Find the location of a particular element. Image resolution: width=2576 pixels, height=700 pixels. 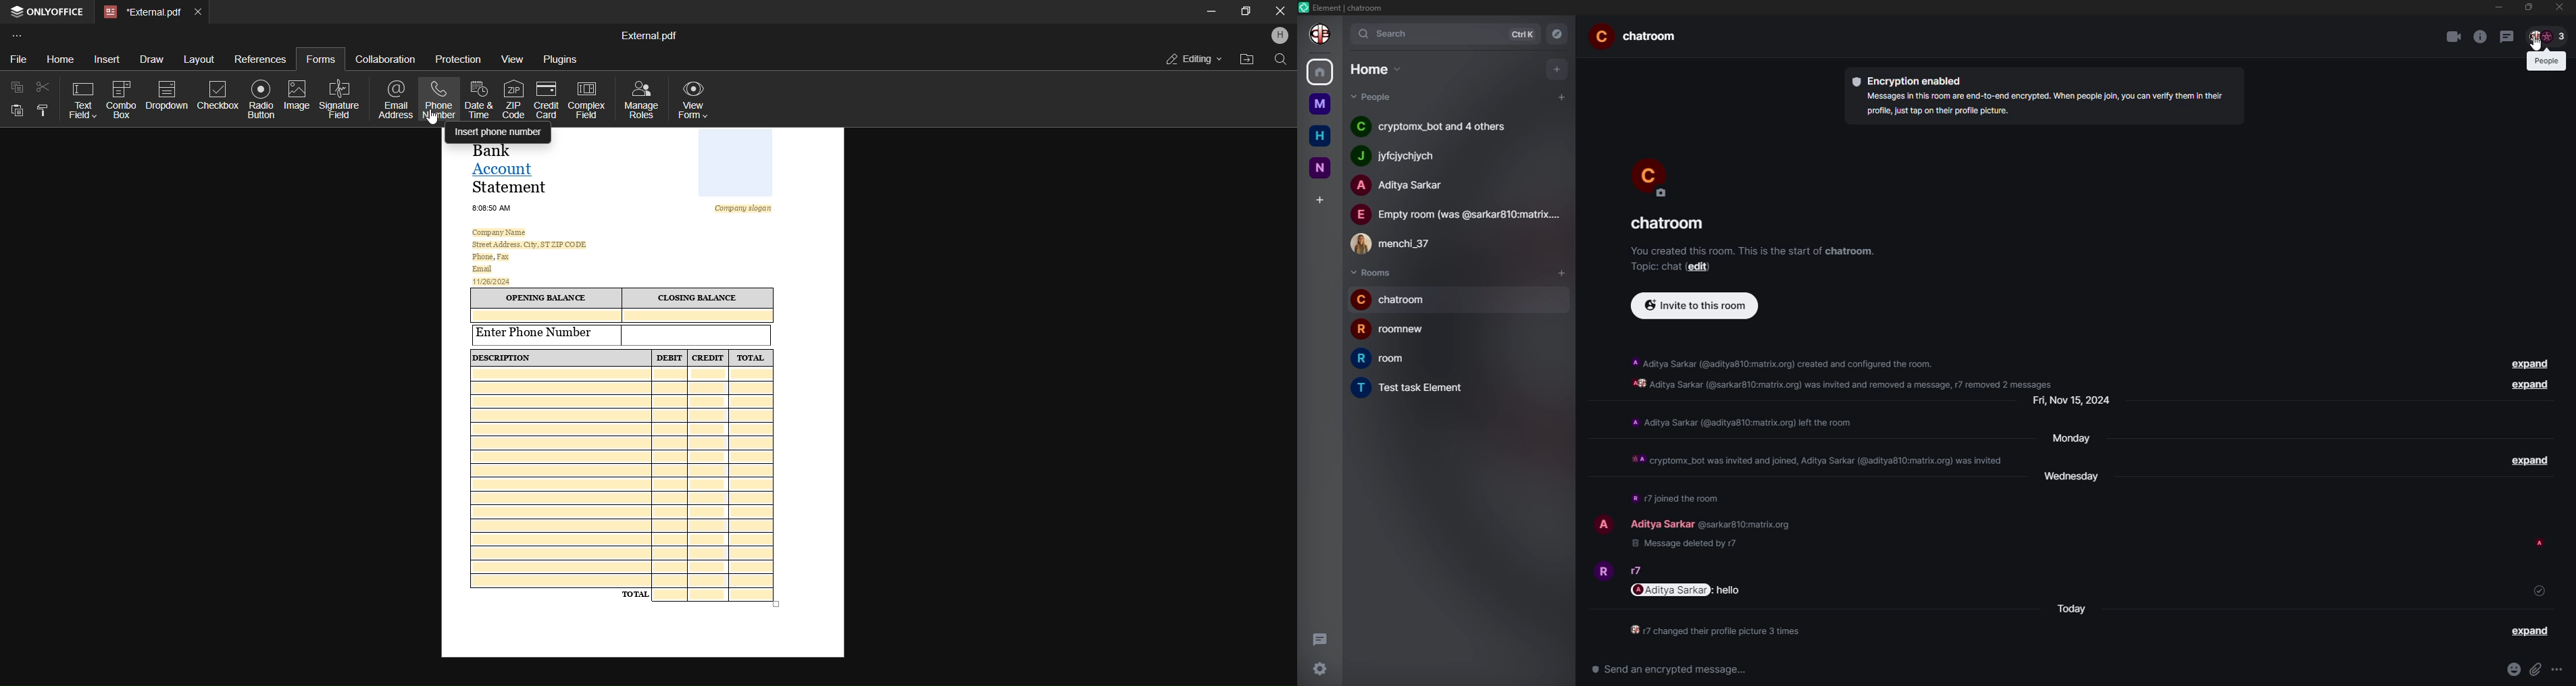

close is located at coordinates (2560, 7).